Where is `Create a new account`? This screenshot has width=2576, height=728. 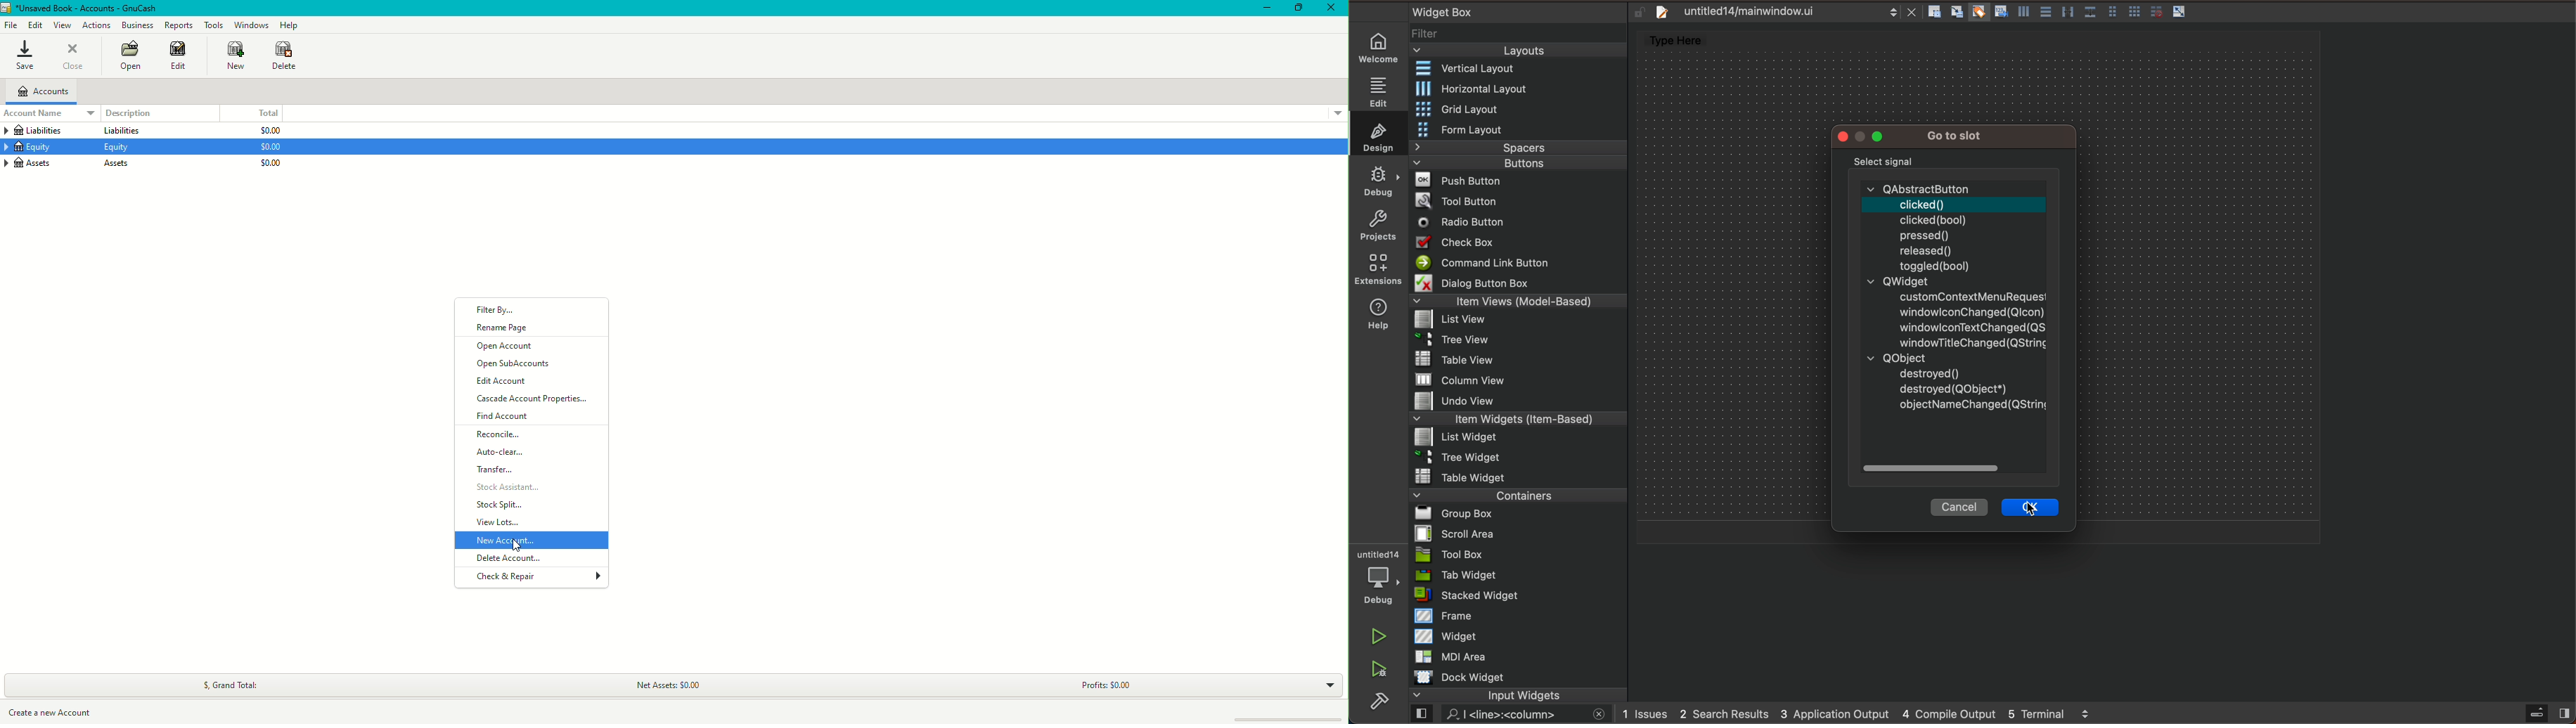 Create a new account is located at coordinates (62, 712).